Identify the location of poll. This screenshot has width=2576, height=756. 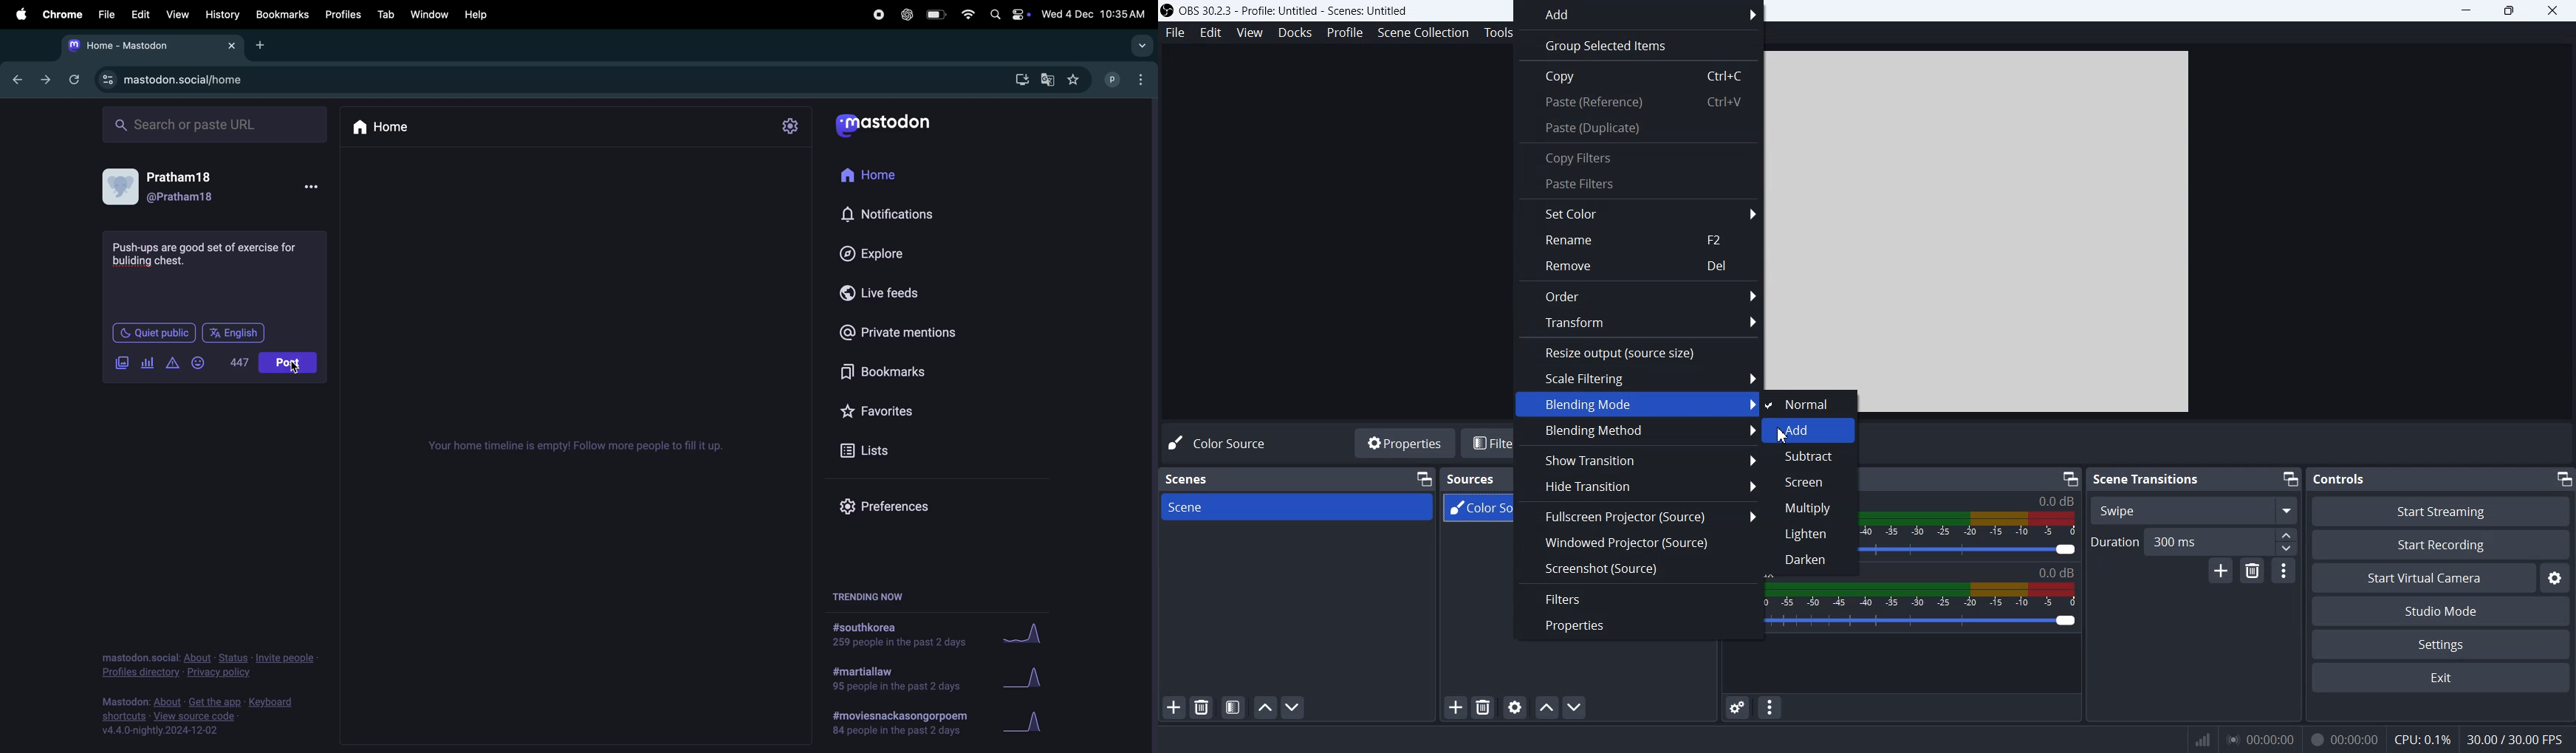
(148, 364).